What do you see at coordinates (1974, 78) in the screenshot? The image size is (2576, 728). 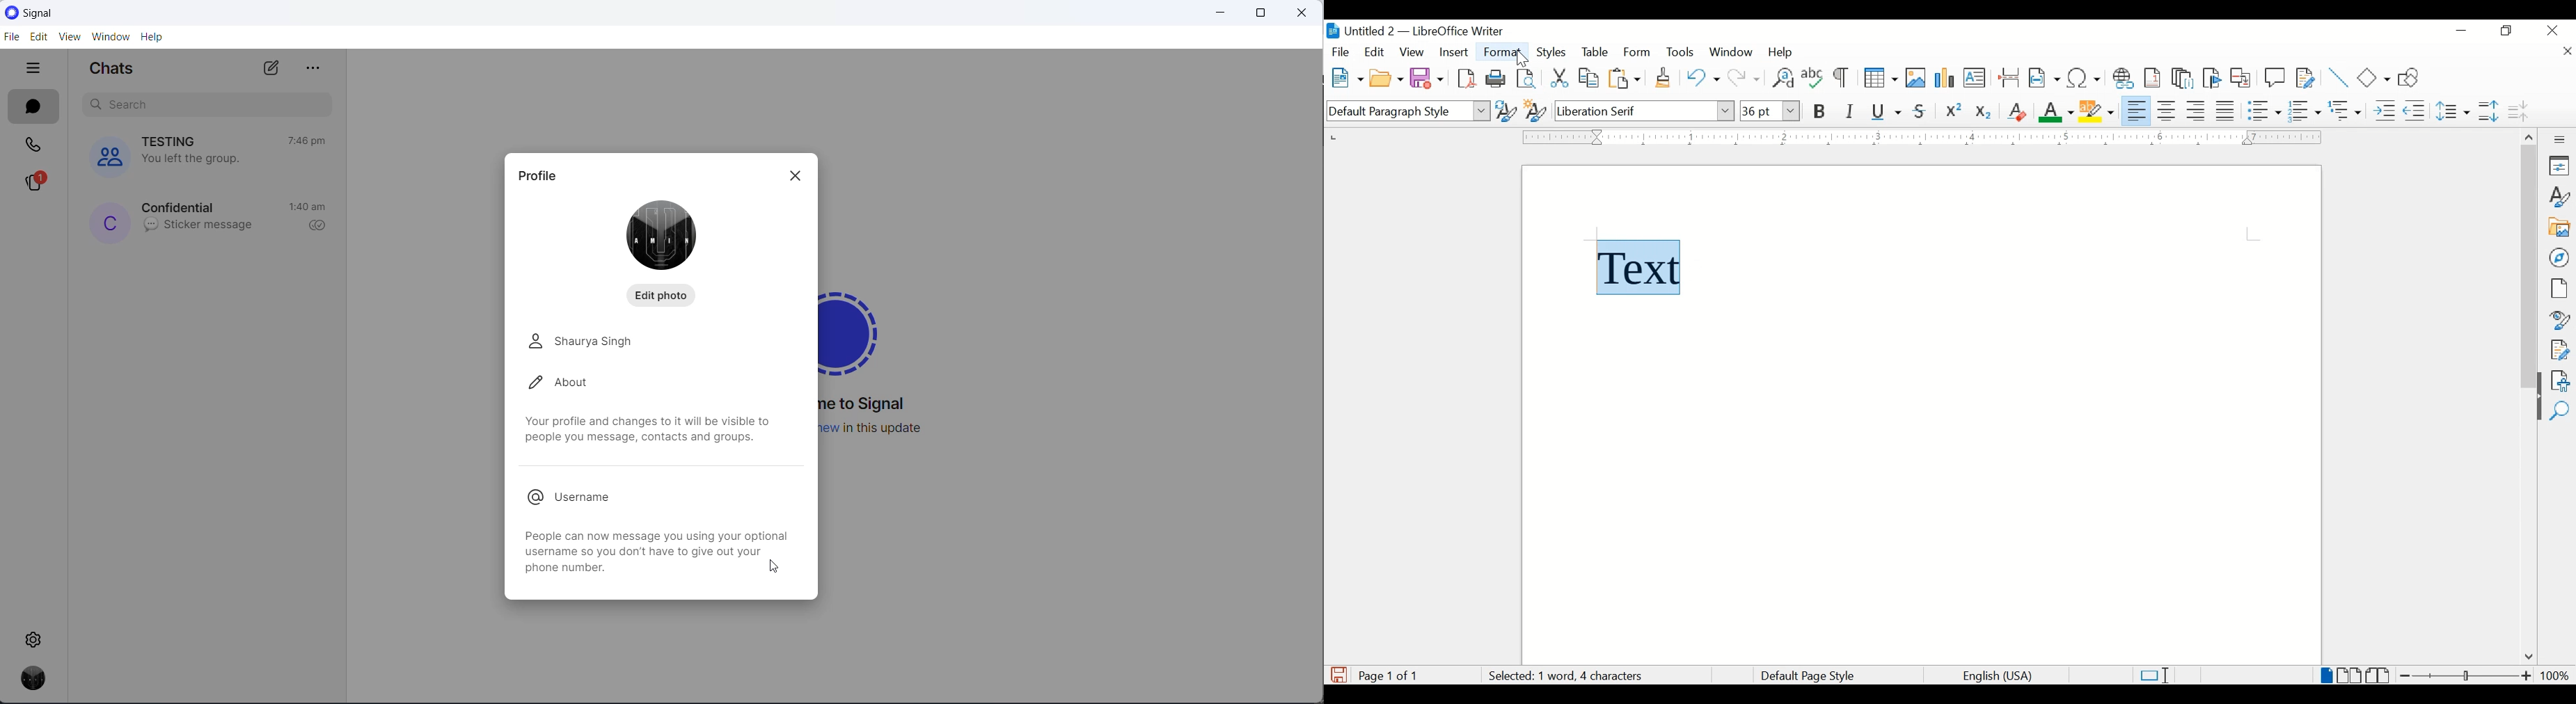 I see `insert text box` at bounding box center [1974, 78].